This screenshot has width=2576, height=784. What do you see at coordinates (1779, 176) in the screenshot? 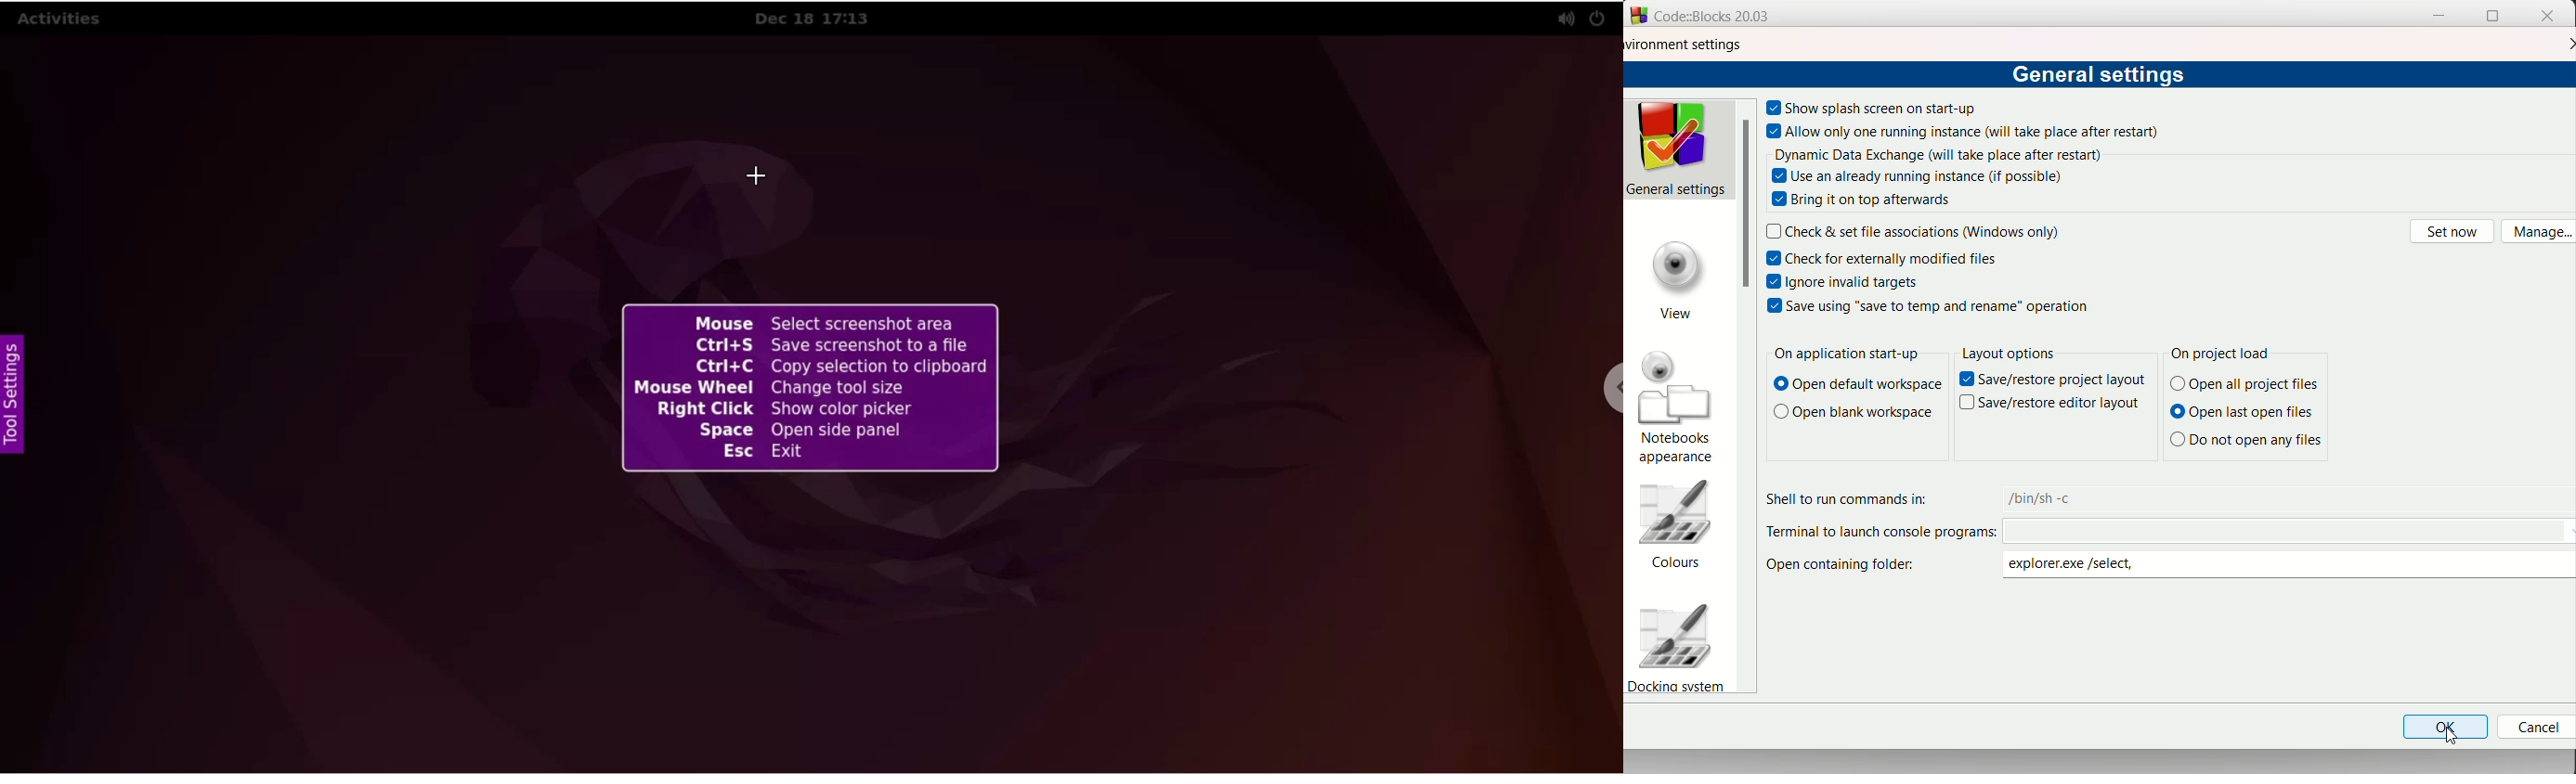
I see `checkbox` at bounding box center [1779, 176].